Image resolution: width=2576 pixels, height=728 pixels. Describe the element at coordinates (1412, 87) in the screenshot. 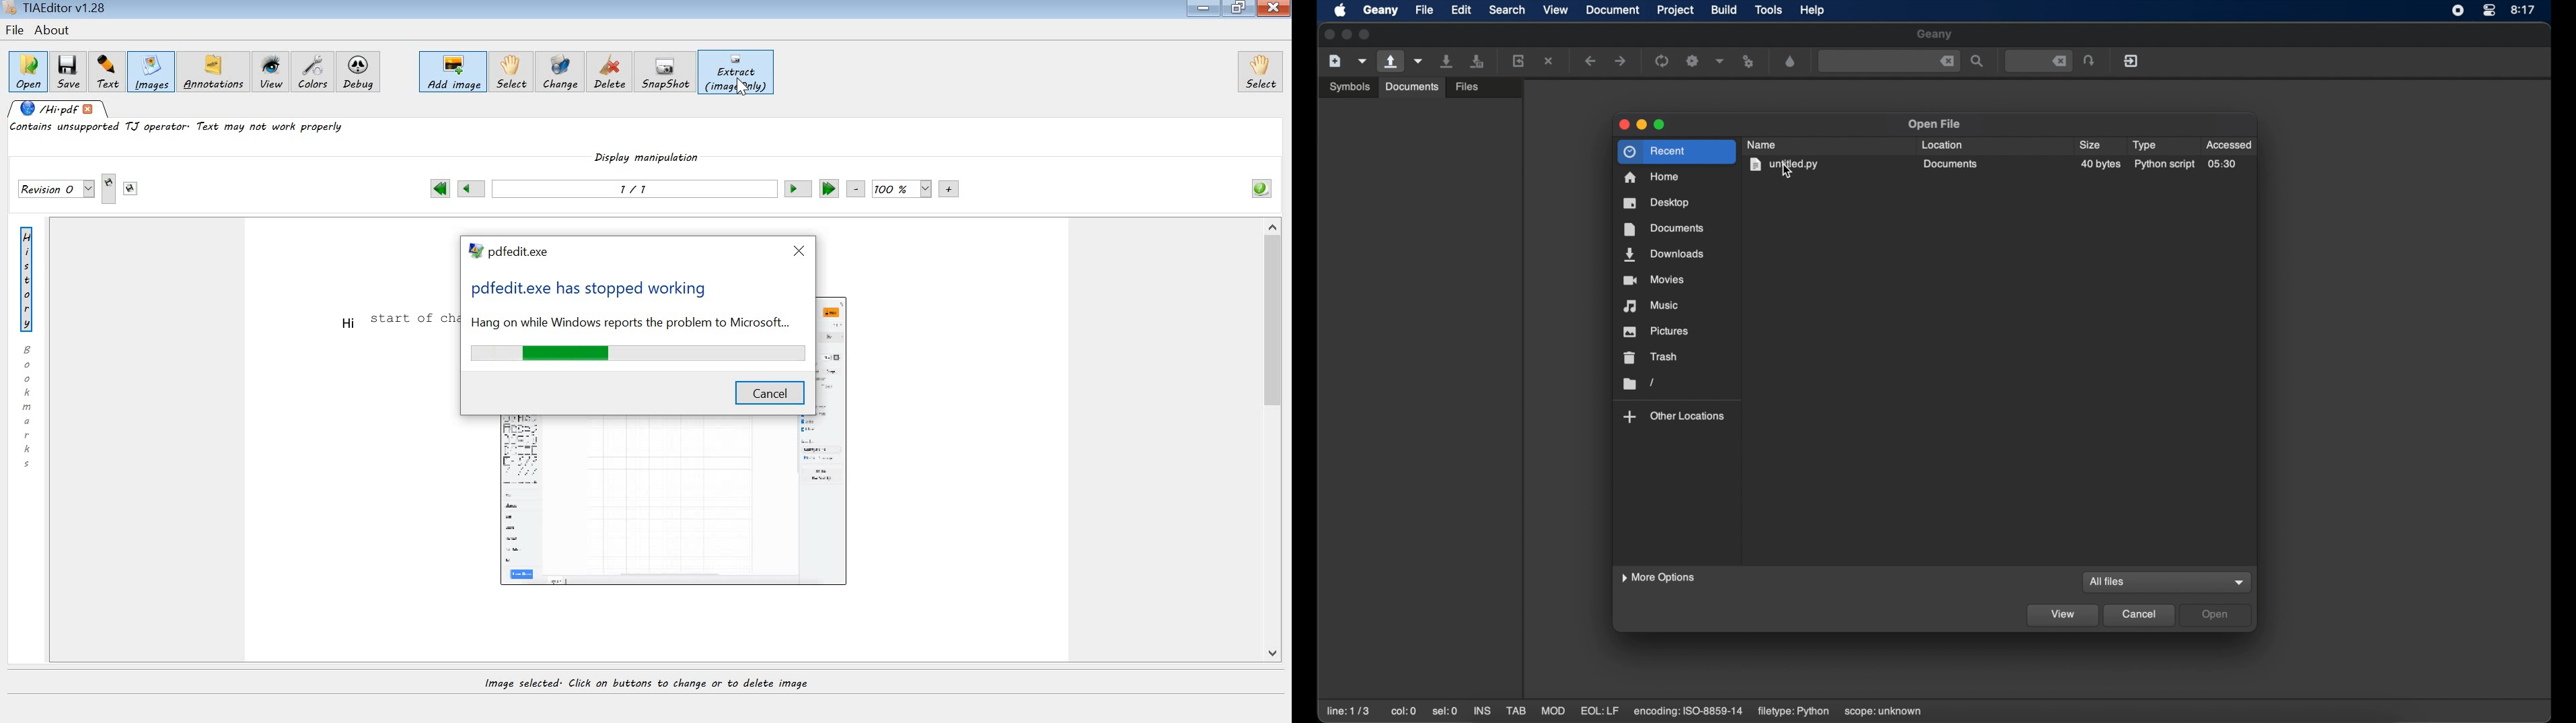

I see `documents` at that location.